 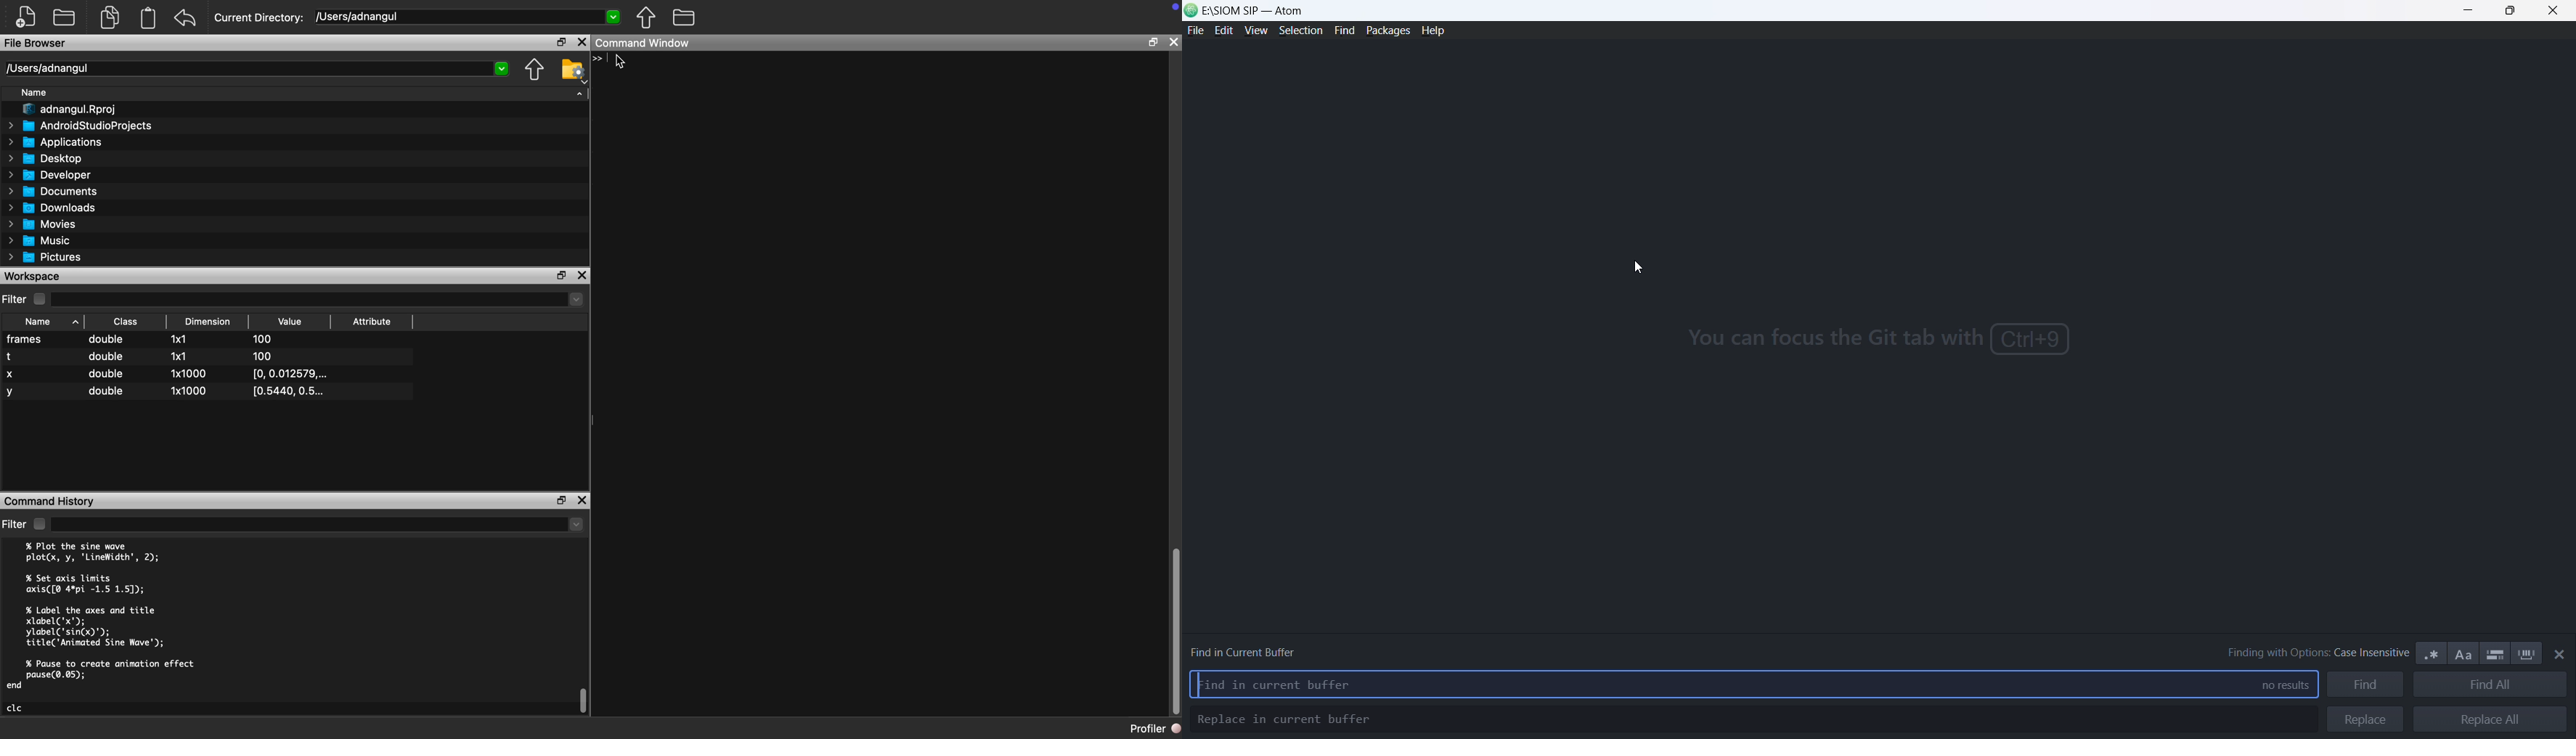 What do you see at coordinates (108, 340) in the screenshot?
I see `double` at bounding box center [108, 340].